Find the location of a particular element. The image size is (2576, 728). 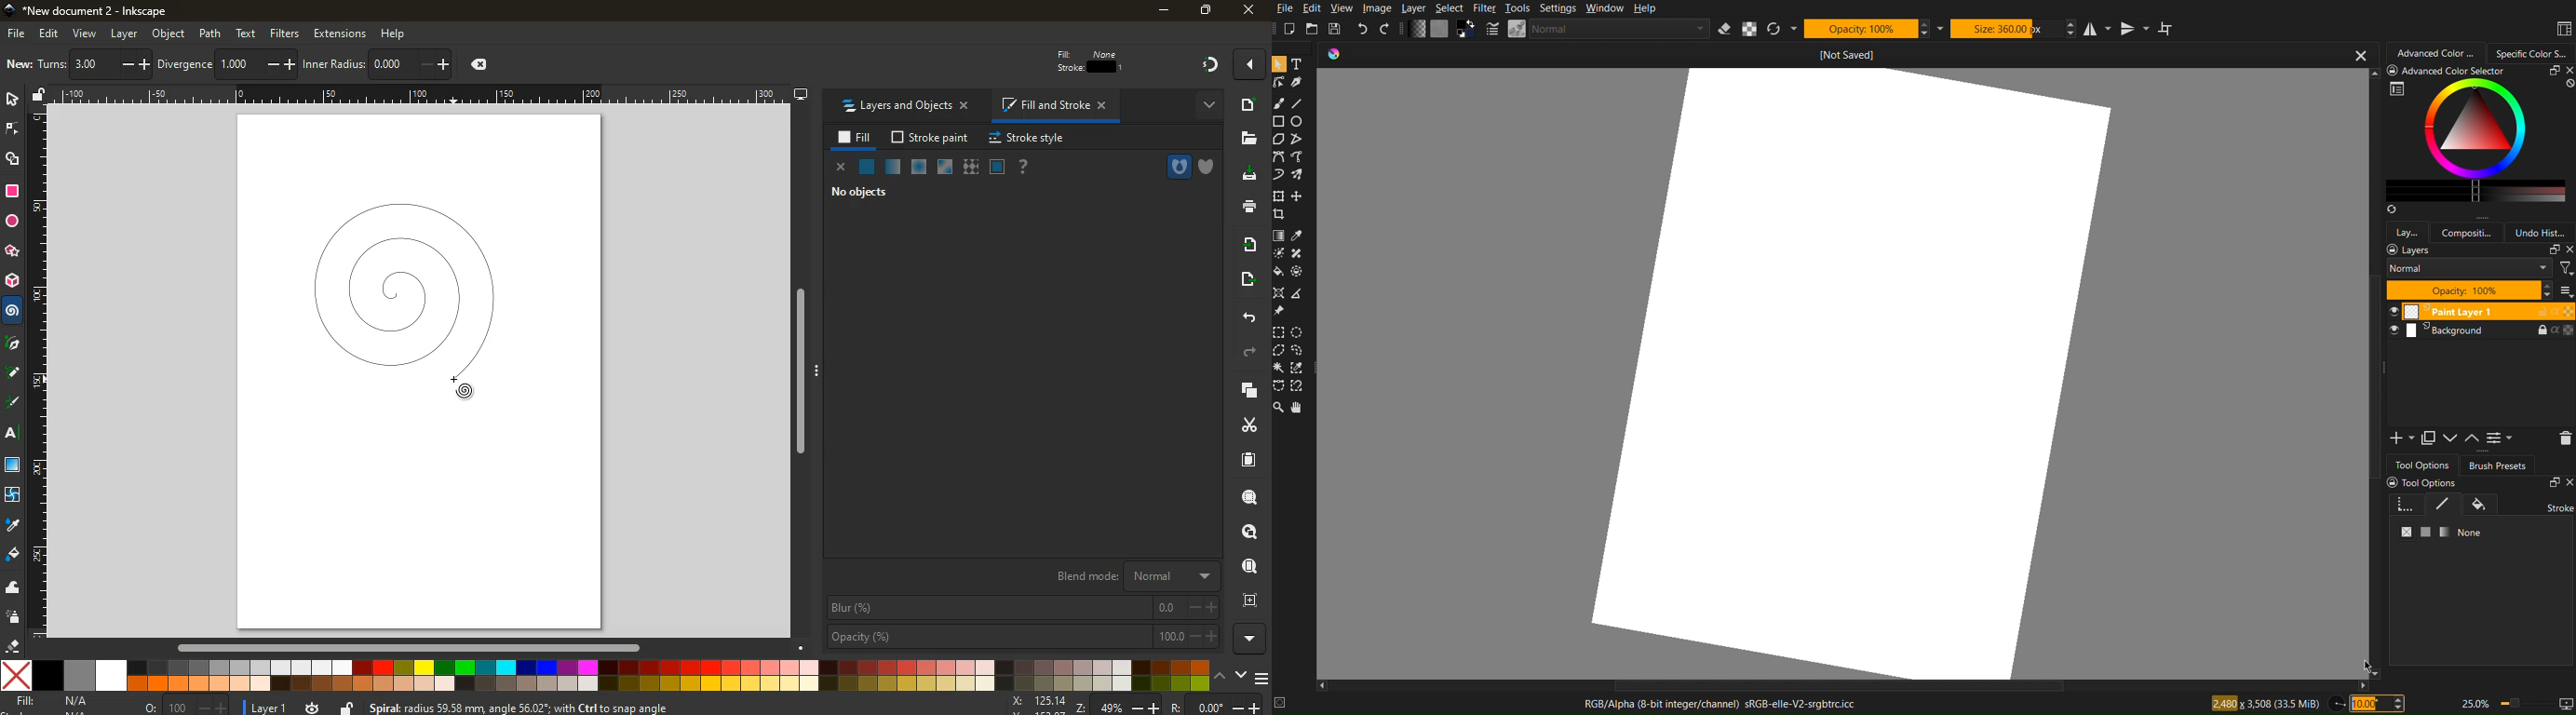

Delete is located at coordinates (2563, 439).